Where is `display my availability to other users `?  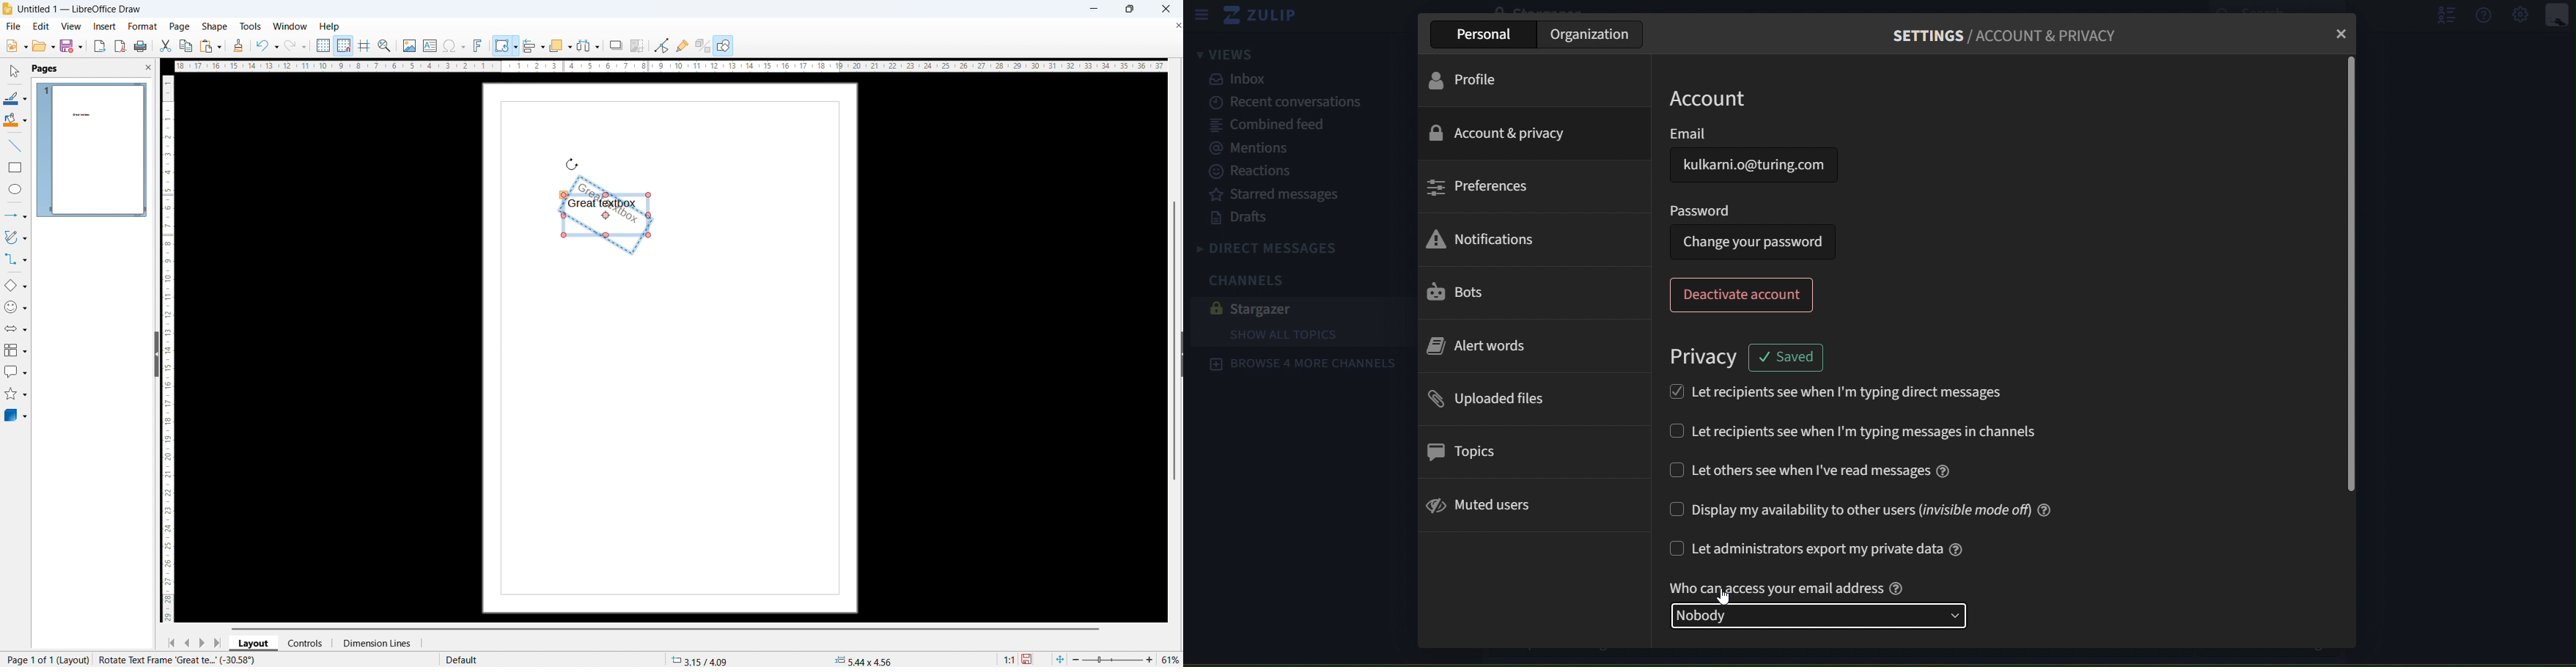
display my availability to other users  is located at coordinates (1862, 510).